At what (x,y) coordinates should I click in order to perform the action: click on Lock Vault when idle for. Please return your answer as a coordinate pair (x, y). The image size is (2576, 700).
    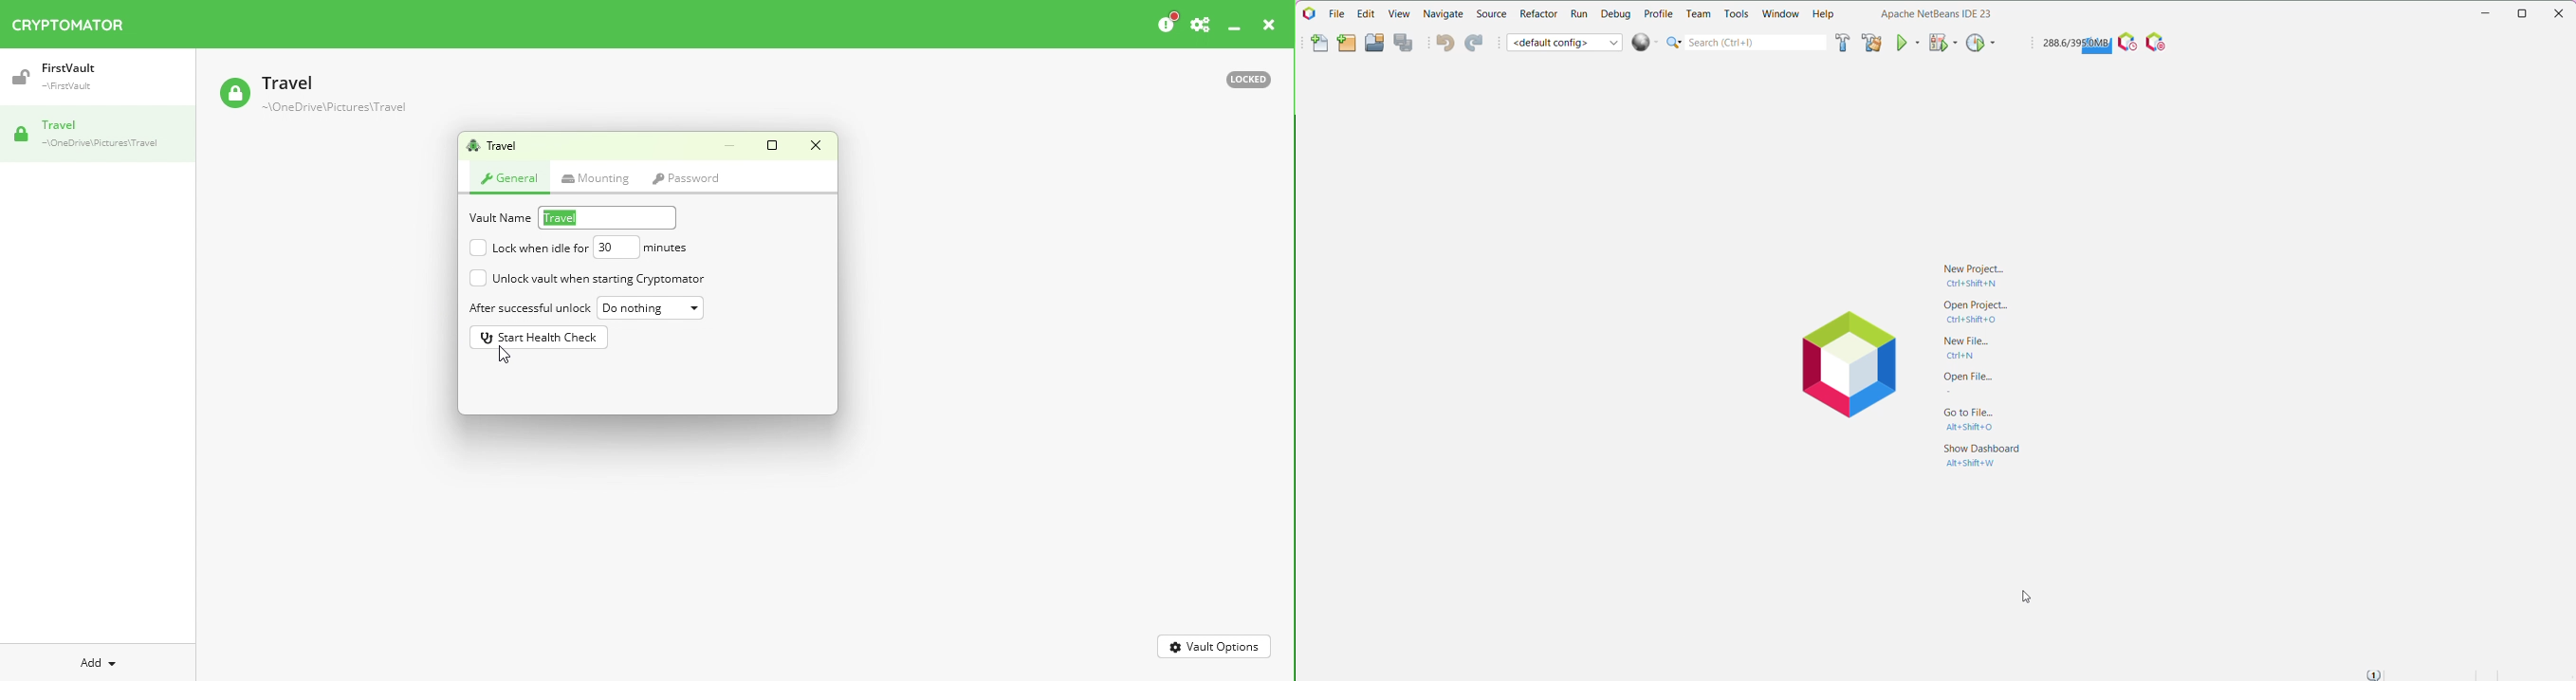
    Looking at the image, I should click on (539, 248).